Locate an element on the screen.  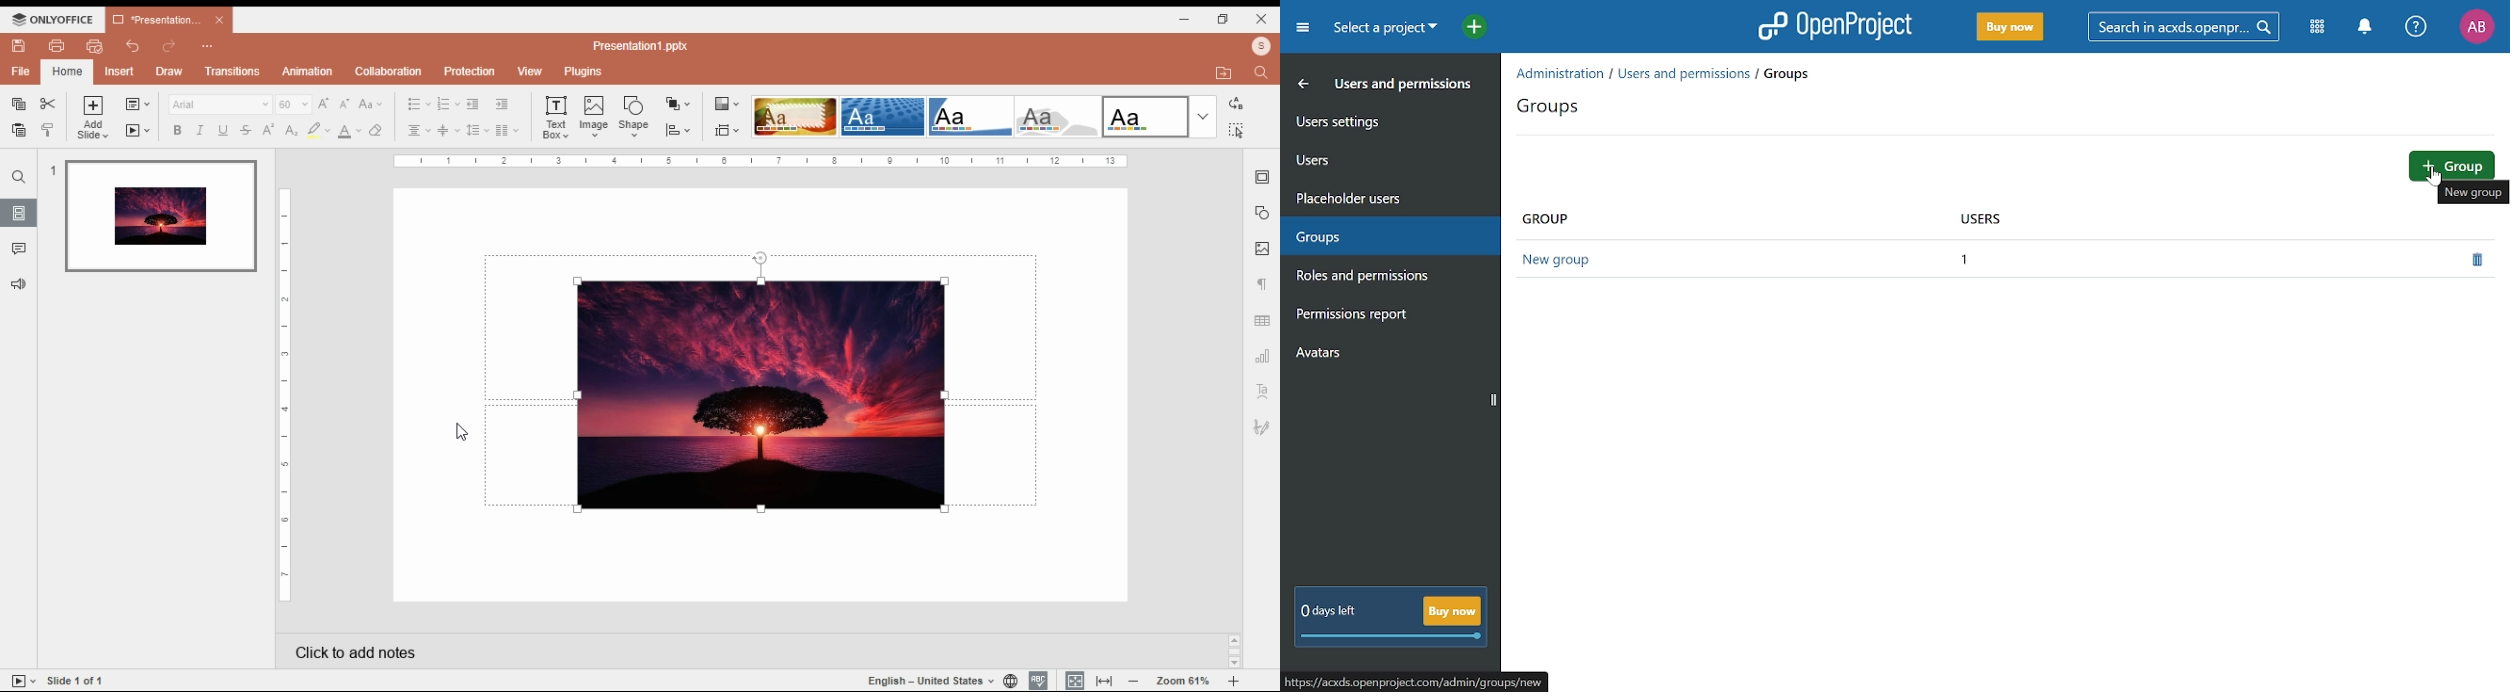
paragraph settings is located at coordinates (1261, 284).